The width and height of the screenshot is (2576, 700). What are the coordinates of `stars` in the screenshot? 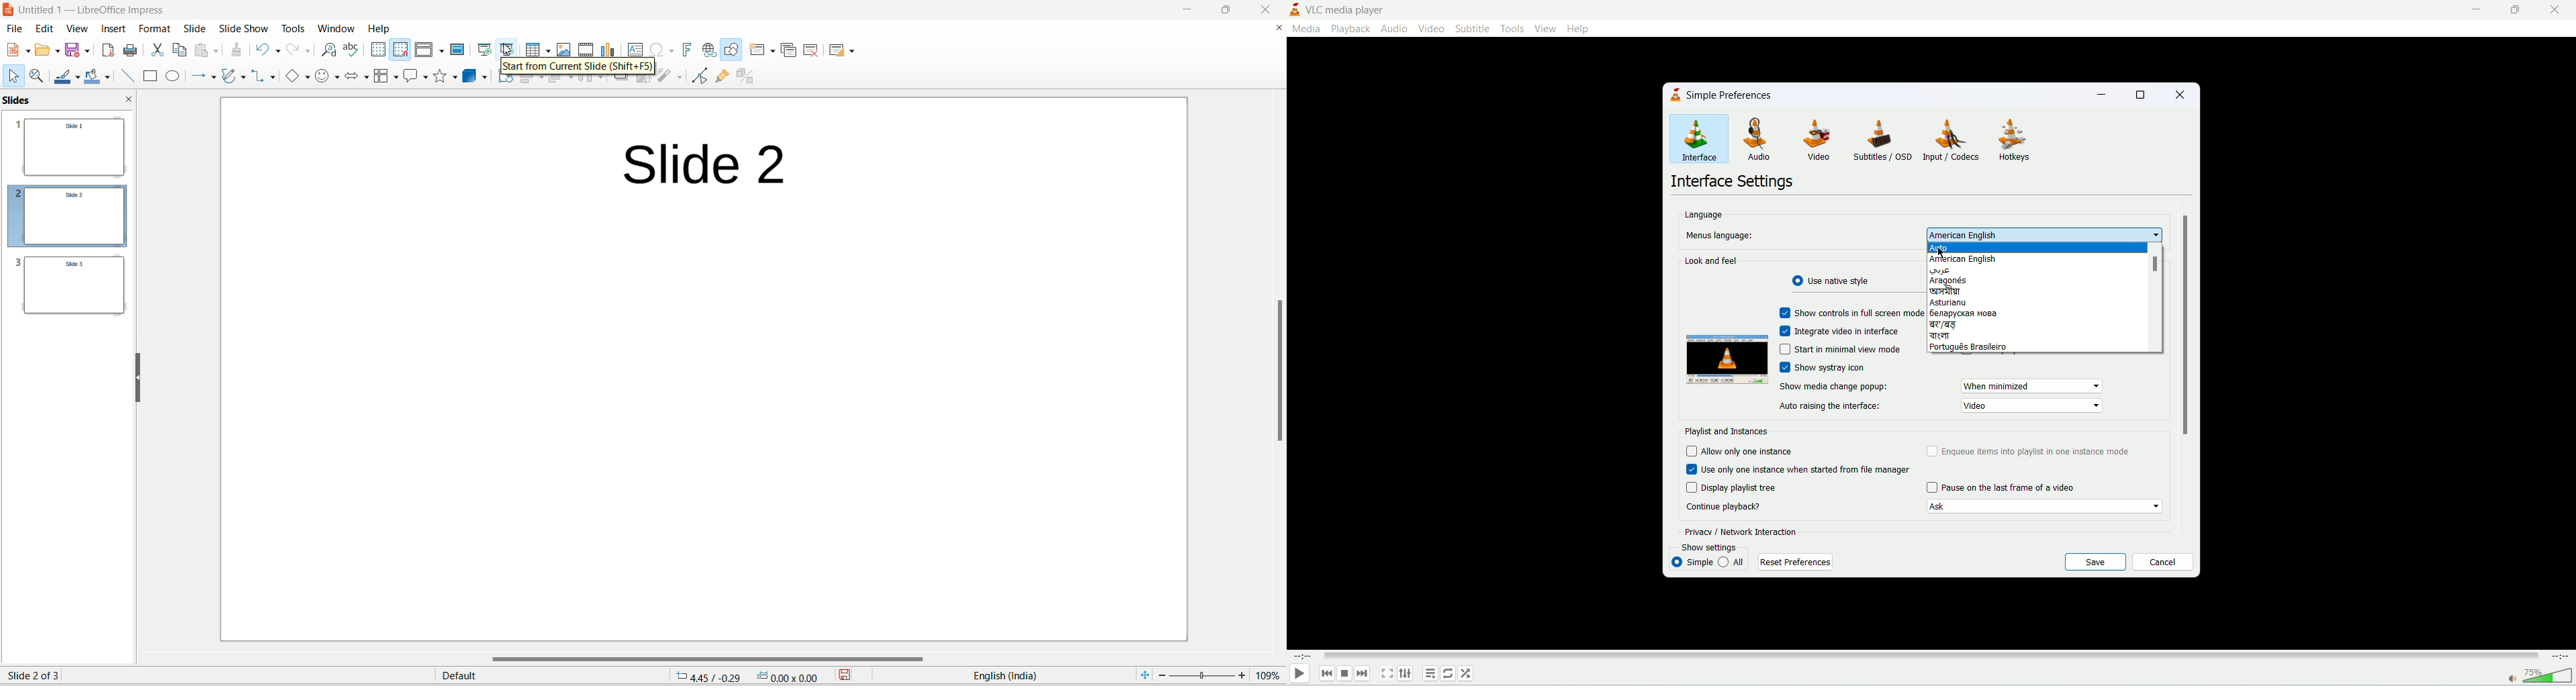 It's located at (441, 78).